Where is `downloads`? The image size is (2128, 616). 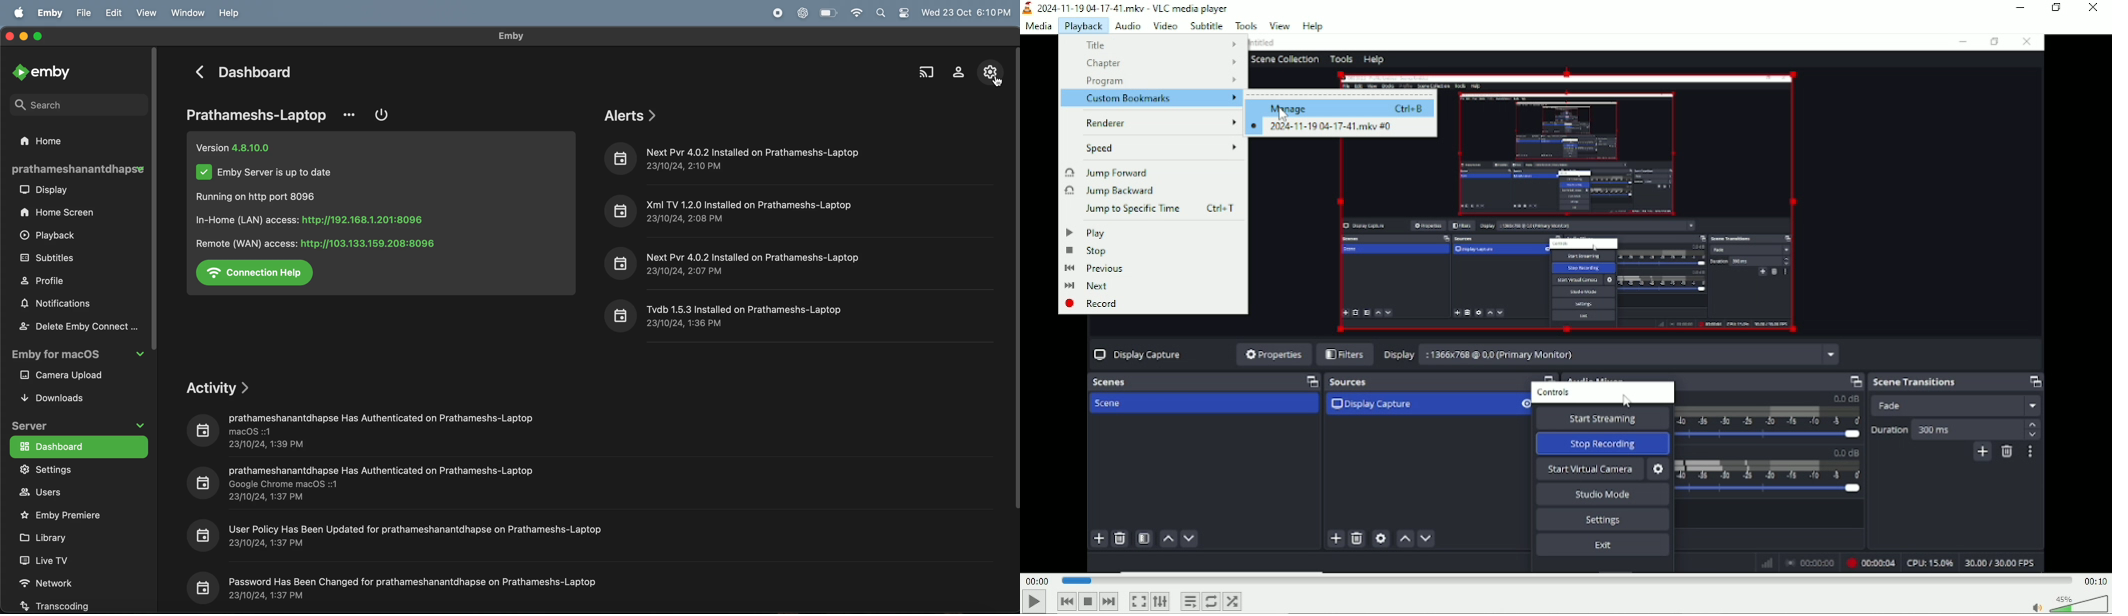
downloads is located at coordinates (69, 397).